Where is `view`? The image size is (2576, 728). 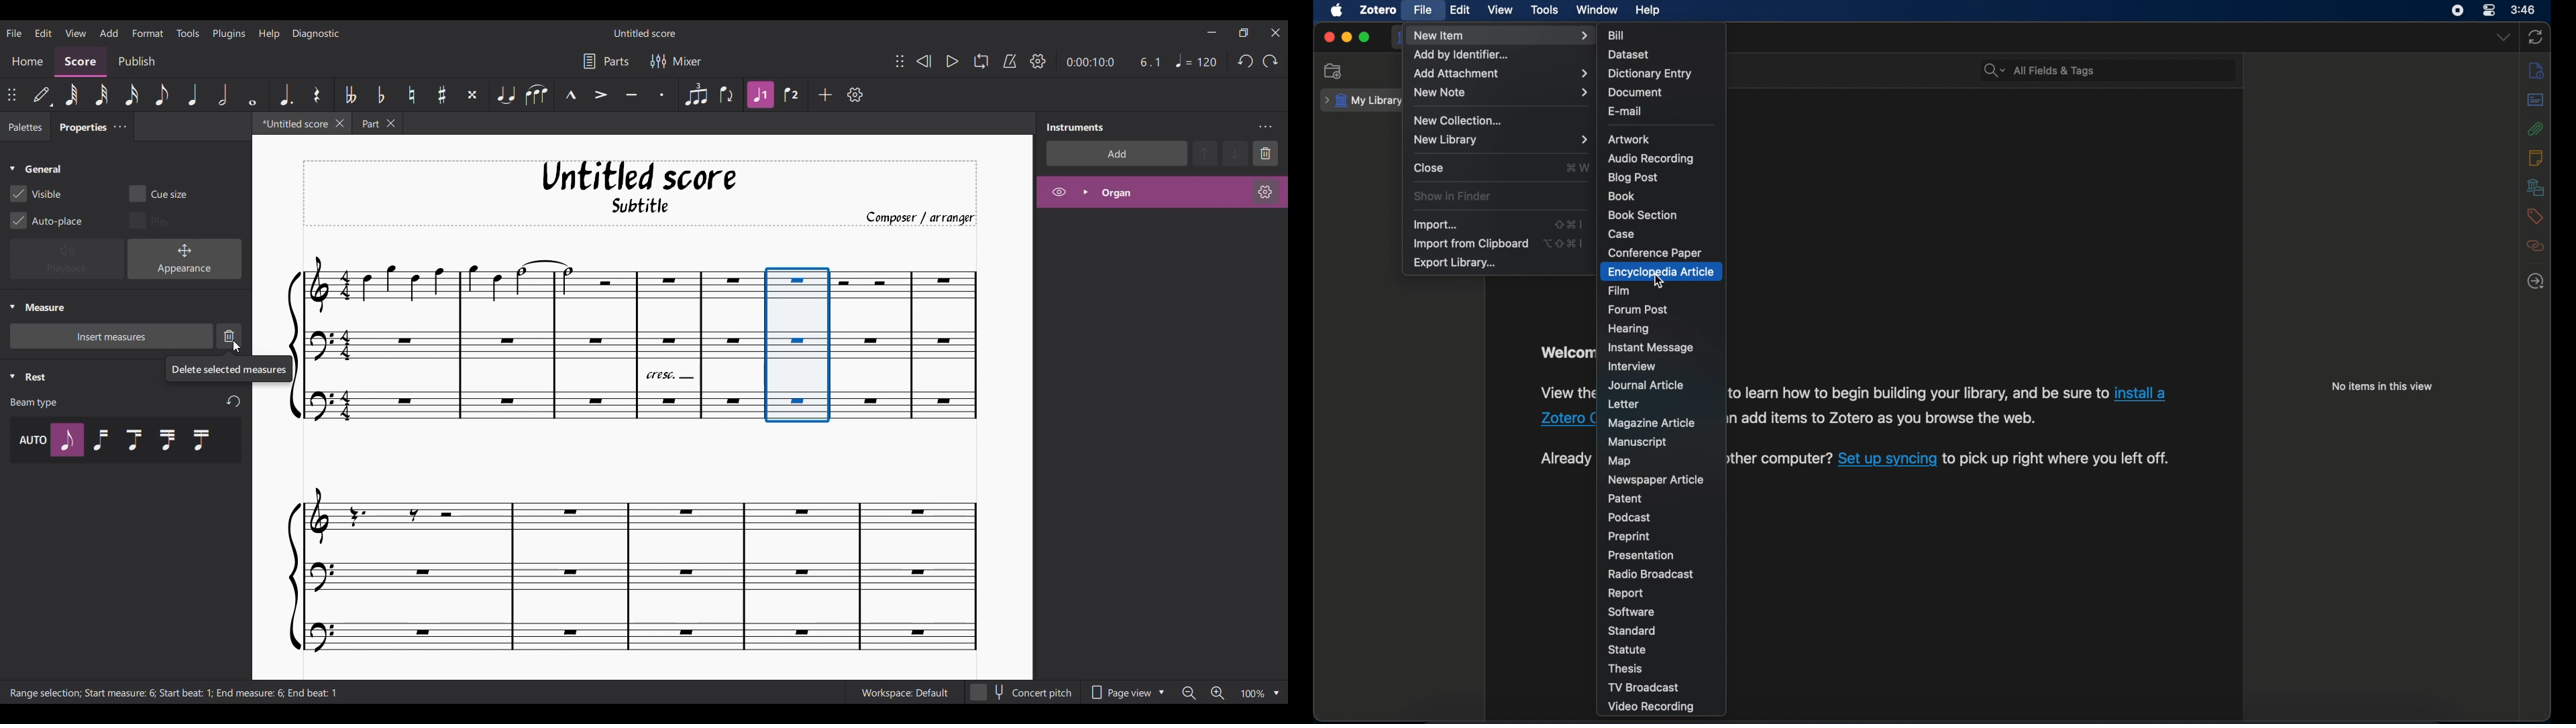
view is located at coordinates (1501, 10).